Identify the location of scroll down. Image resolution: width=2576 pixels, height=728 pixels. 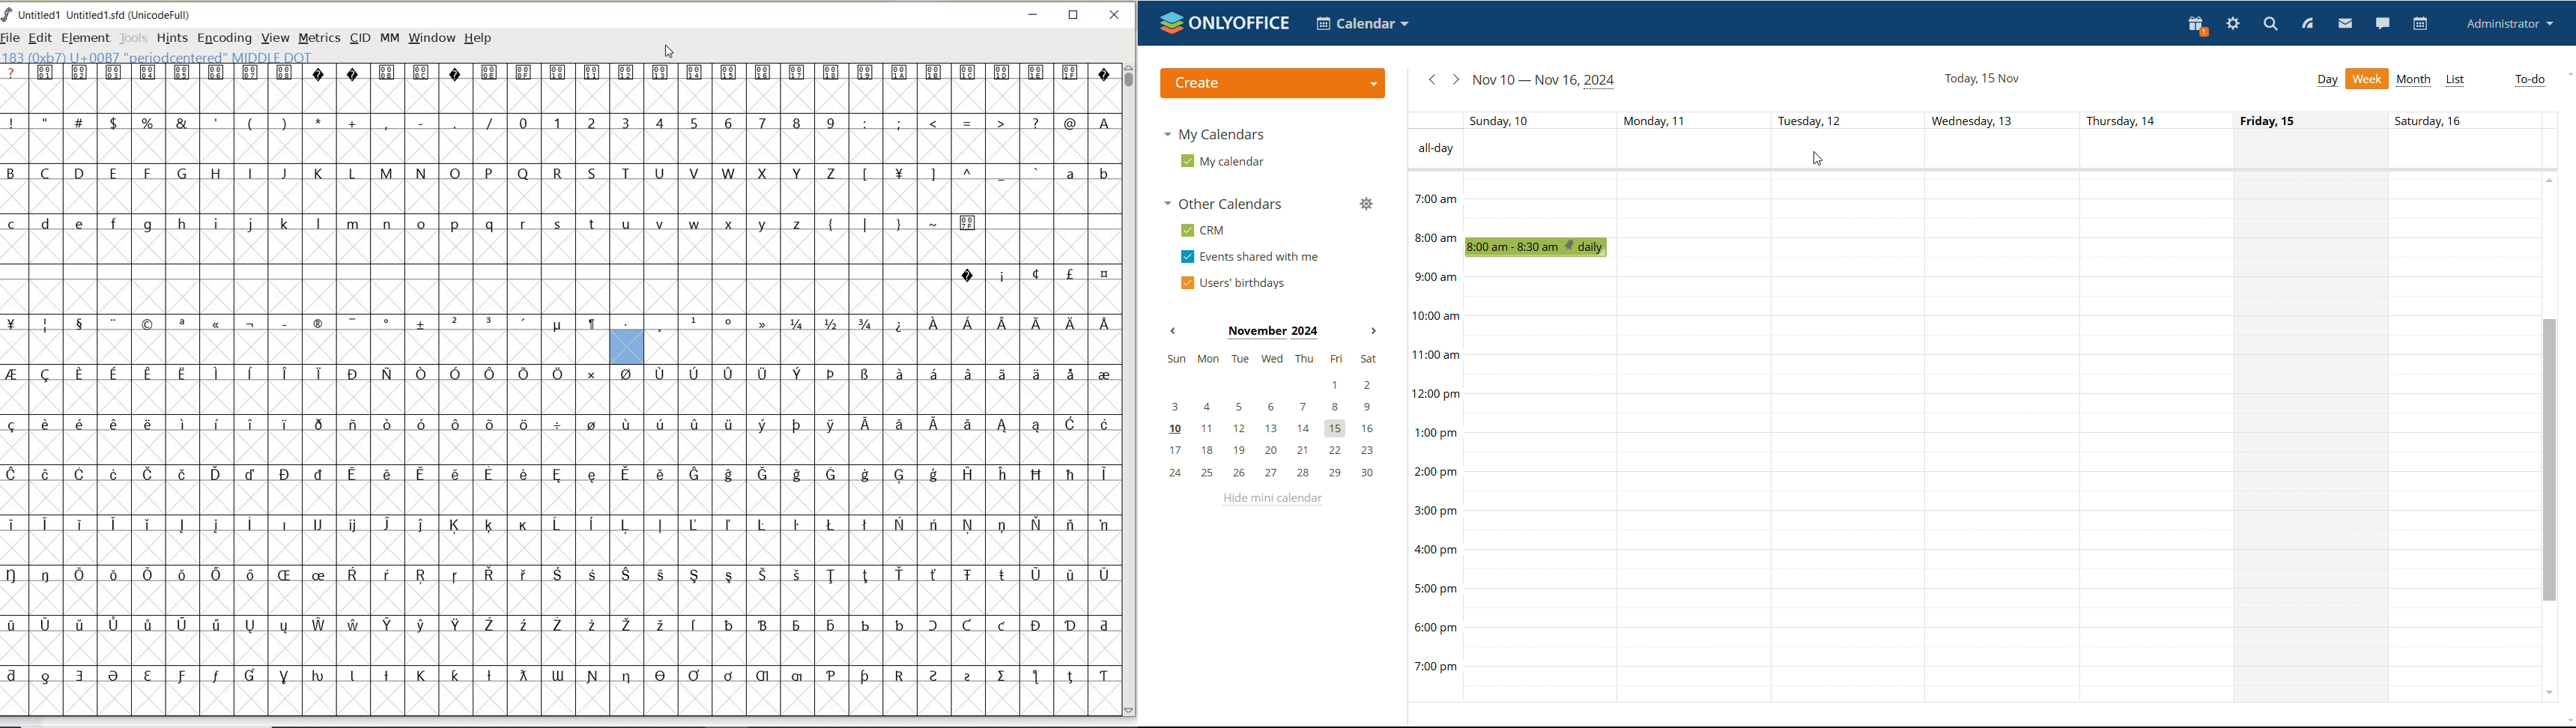
(2549, 693).